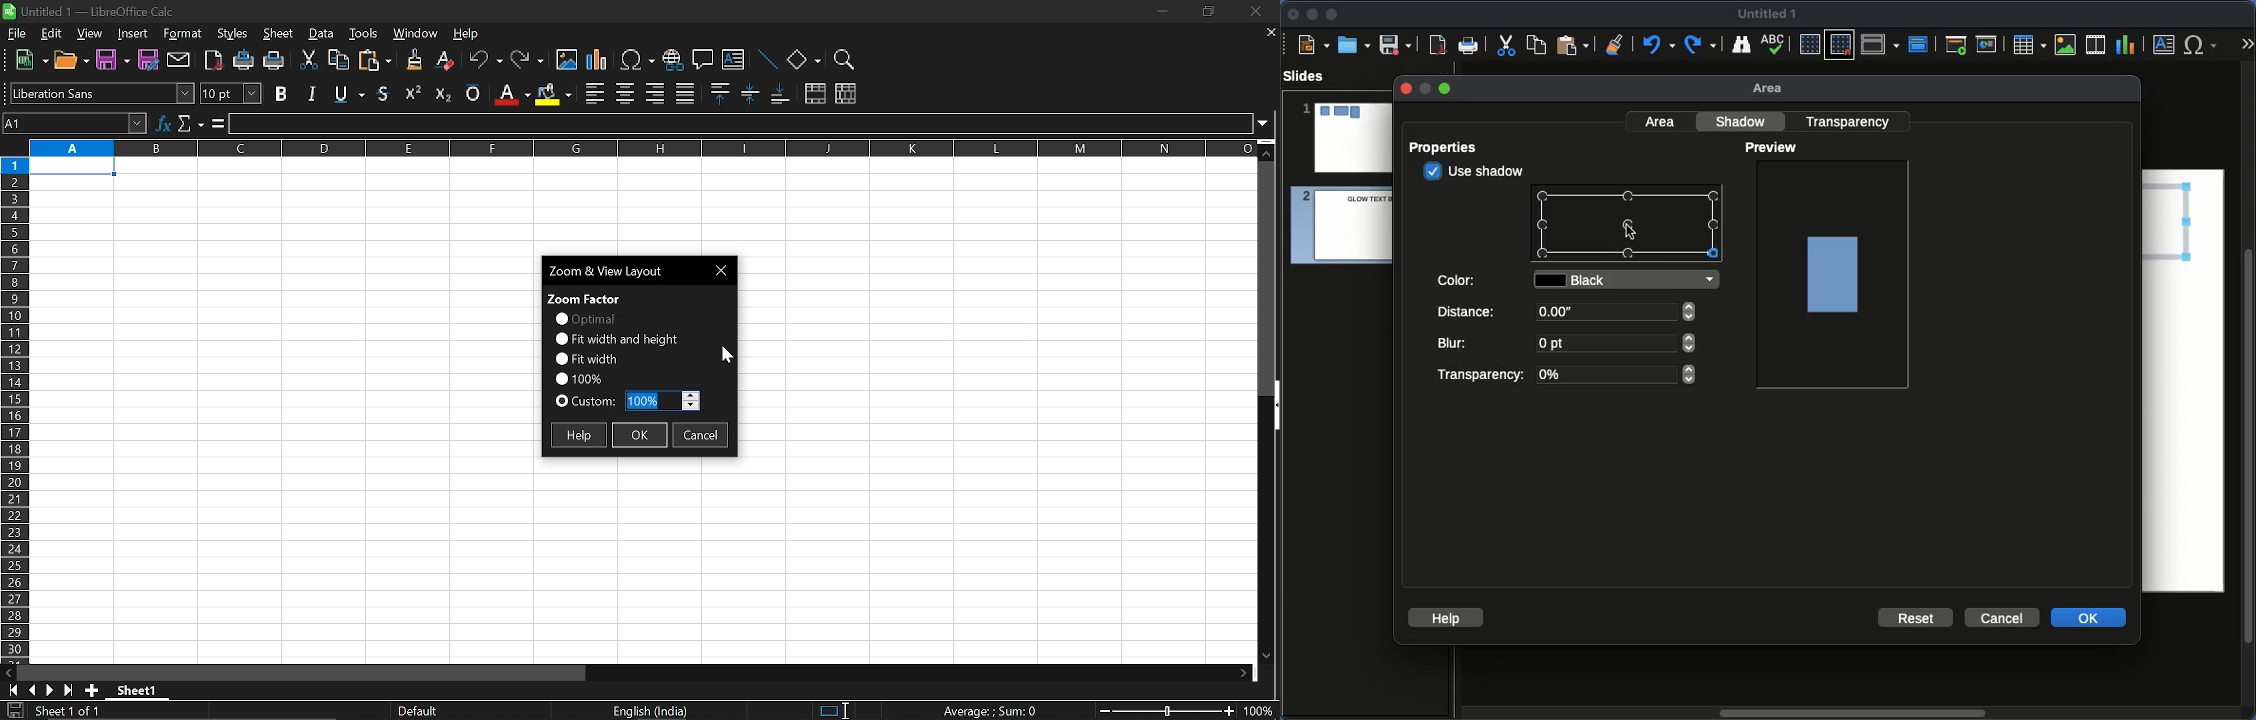  I want to click on go to first page, so click(10, 689).